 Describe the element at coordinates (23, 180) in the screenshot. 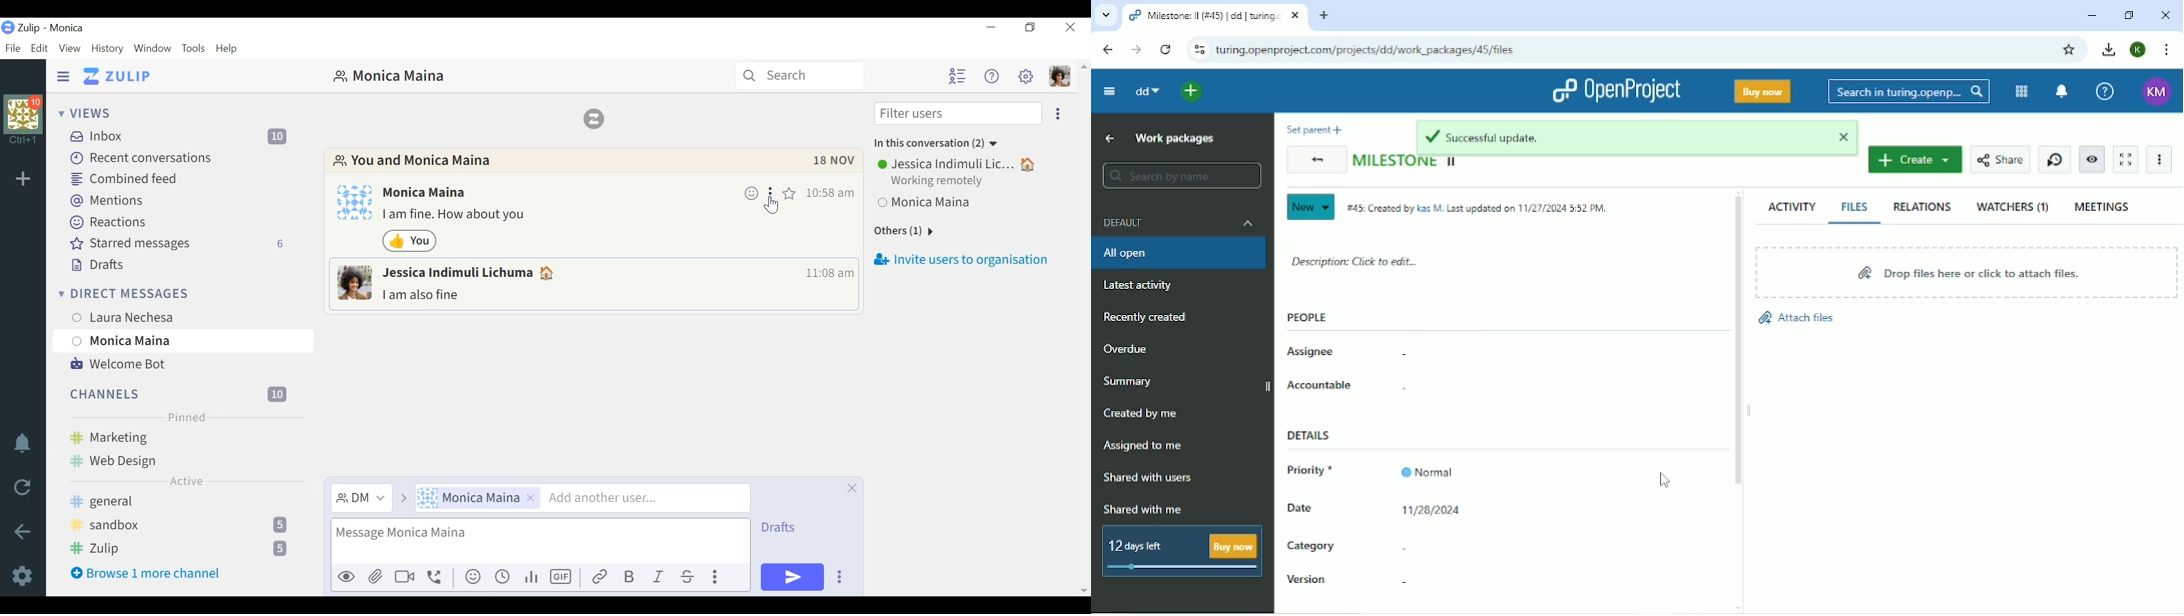

I see `Add Organization` at that location.